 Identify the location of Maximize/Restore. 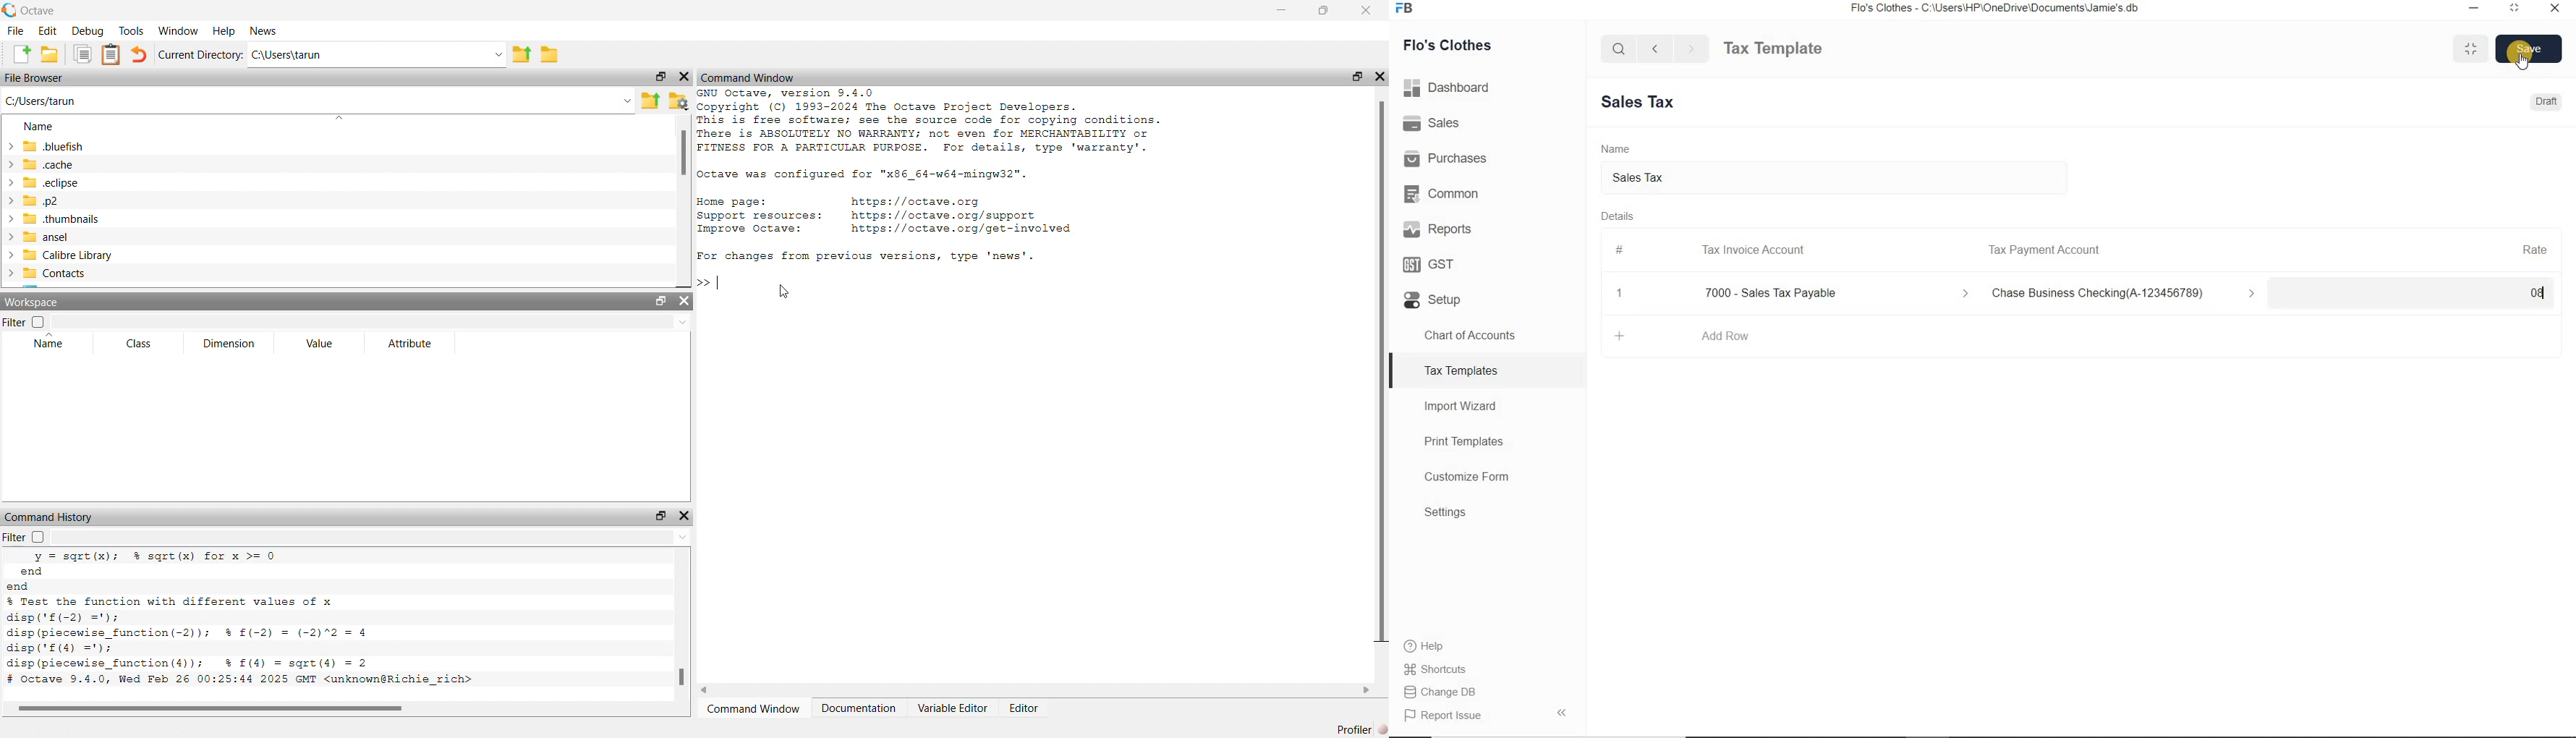
(659, 516).